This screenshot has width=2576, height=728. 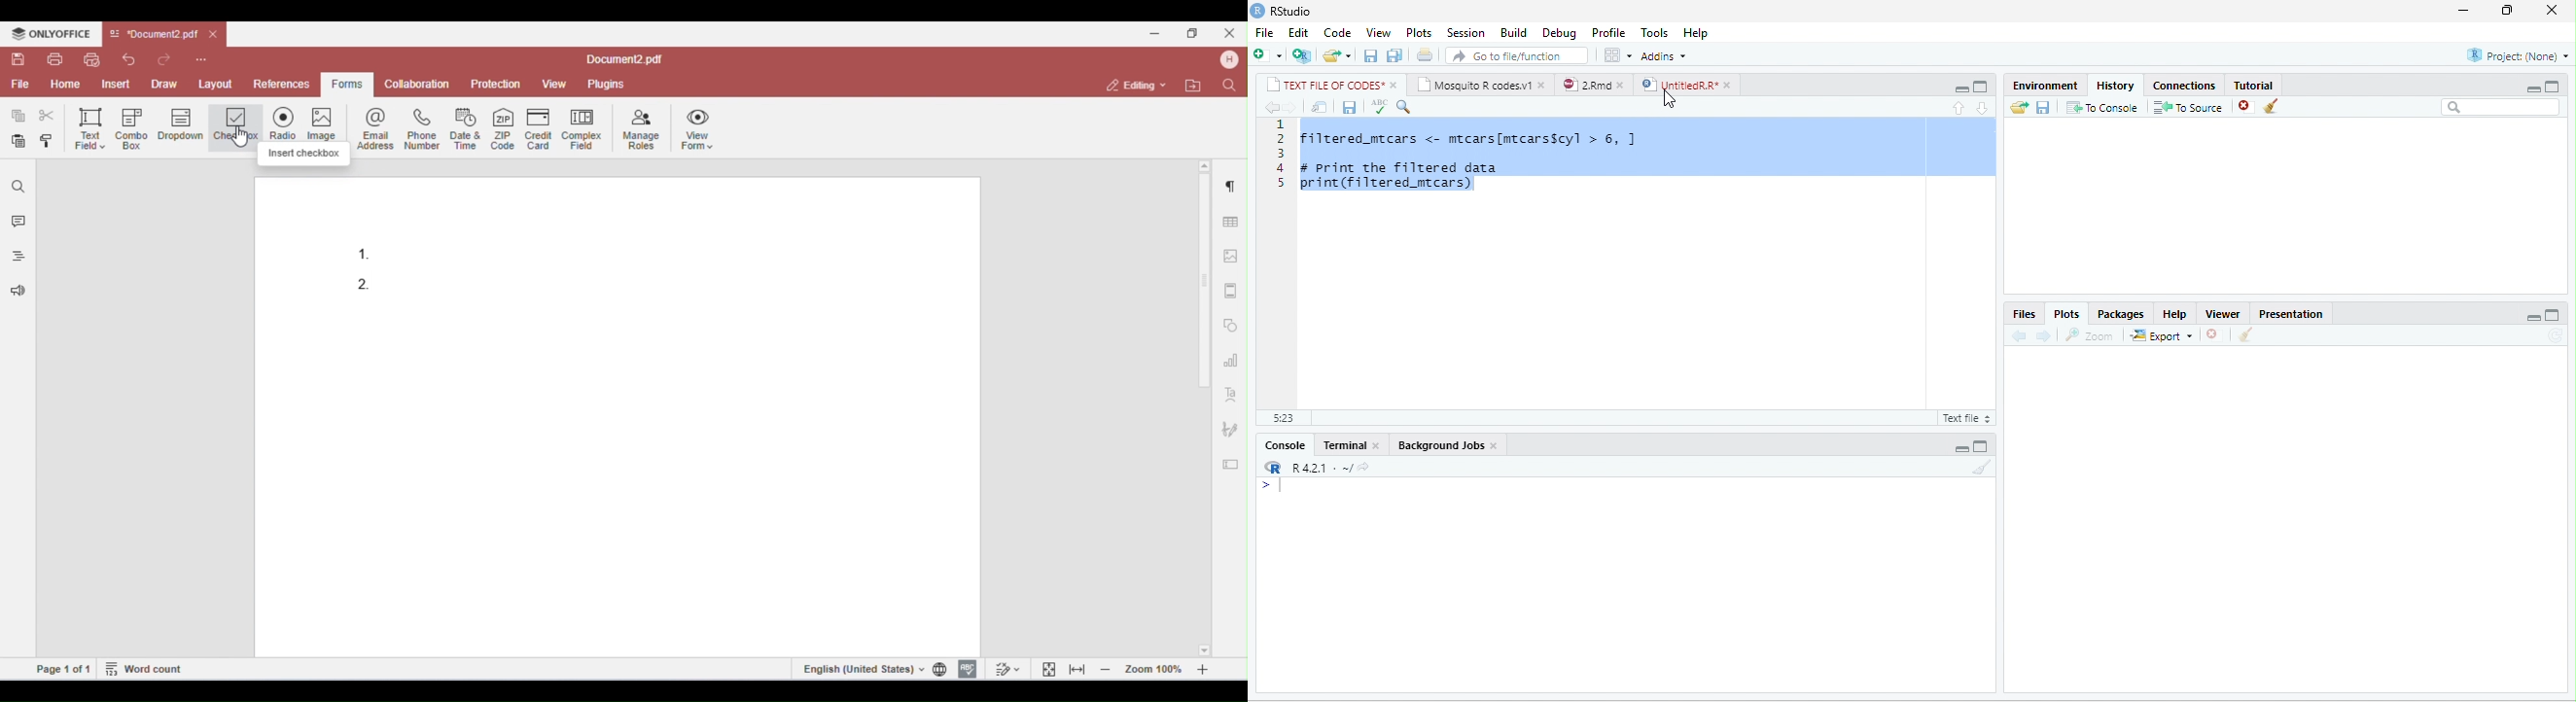 What do you see at coordinates (1586, 85) in the screenshot?
I see `2.Rmd` at bounding box center [1586, 85].